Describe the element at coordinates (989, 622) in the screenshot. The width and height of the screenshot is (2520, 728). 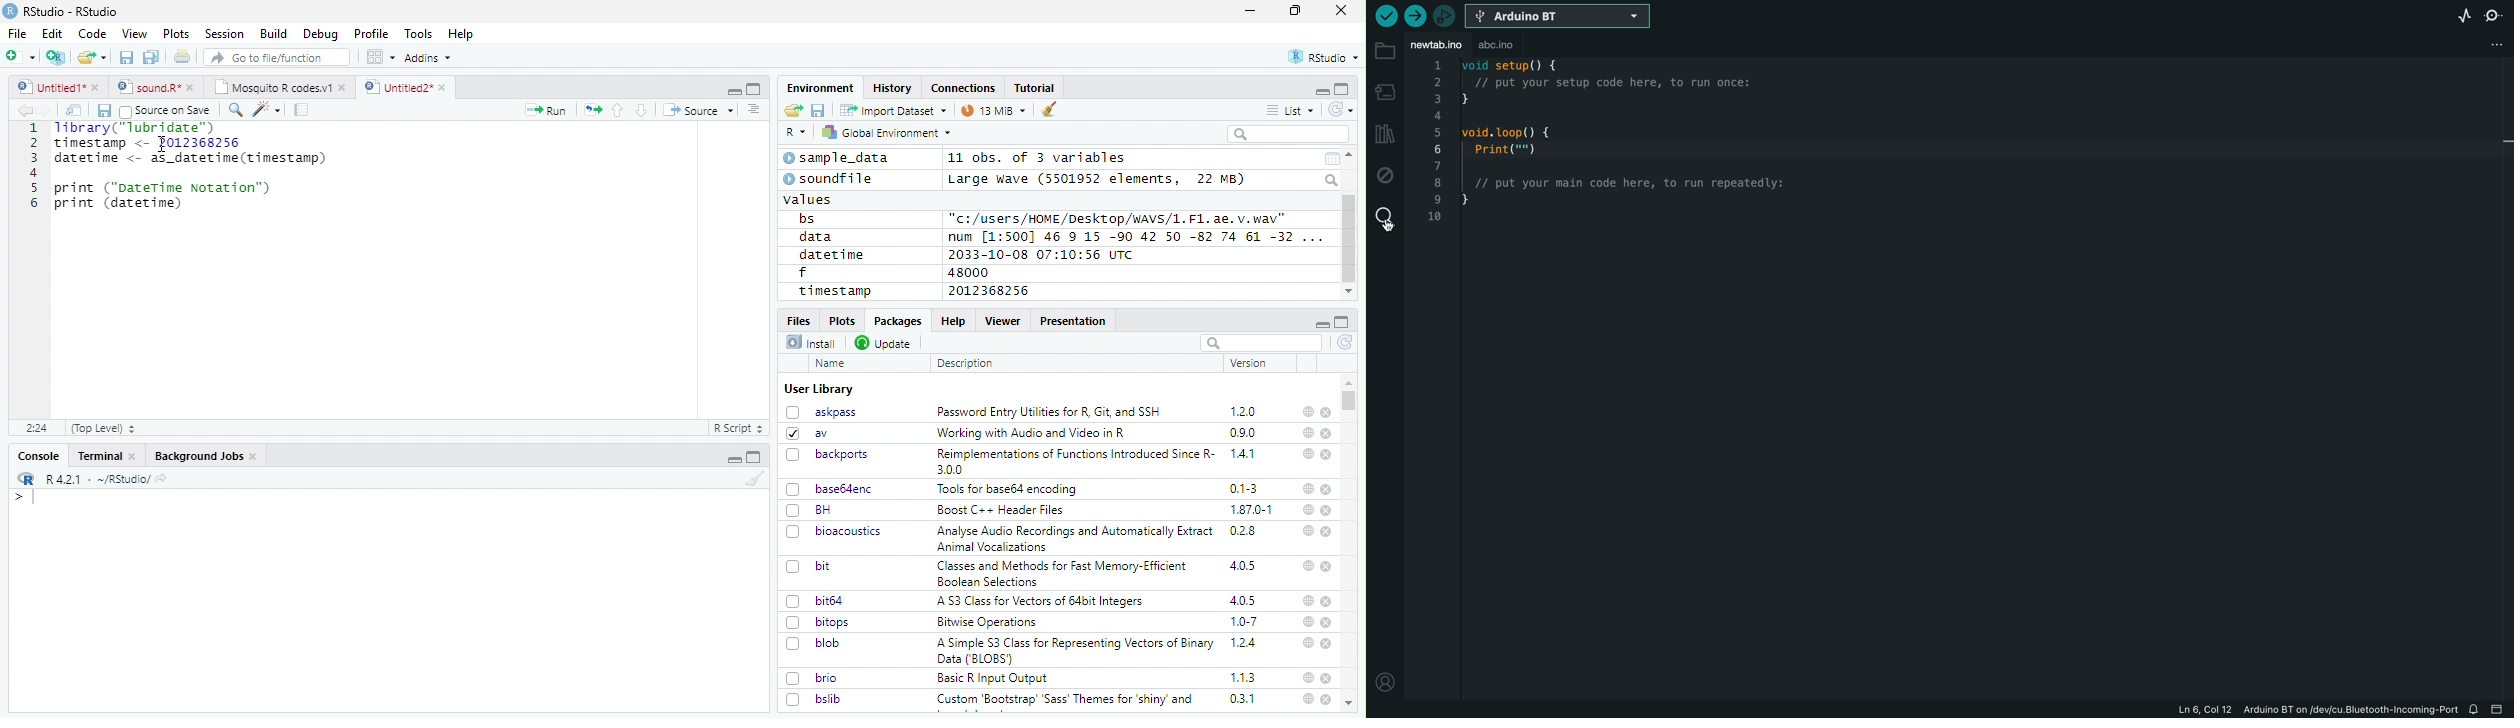
I see `Bitwise Operations` at that location.